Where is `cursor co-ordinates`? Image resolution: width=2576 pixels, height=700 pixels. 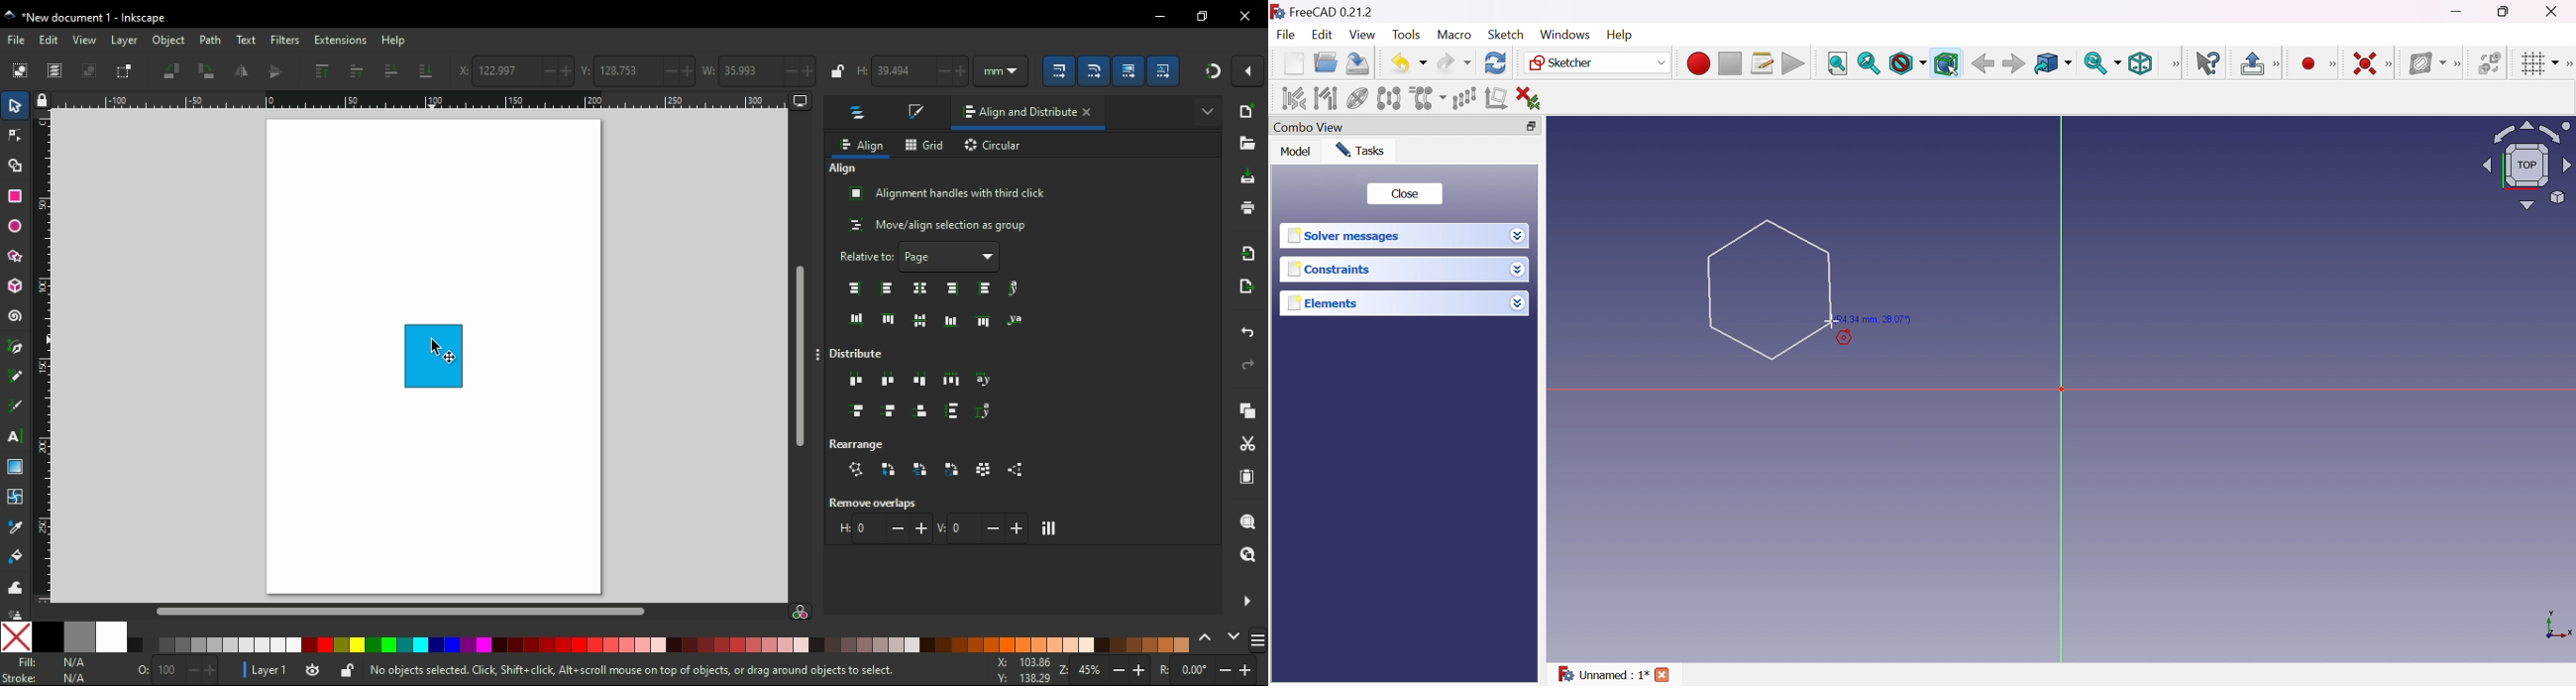 cursor co-ordinates is located at coordinates (1020, 670).